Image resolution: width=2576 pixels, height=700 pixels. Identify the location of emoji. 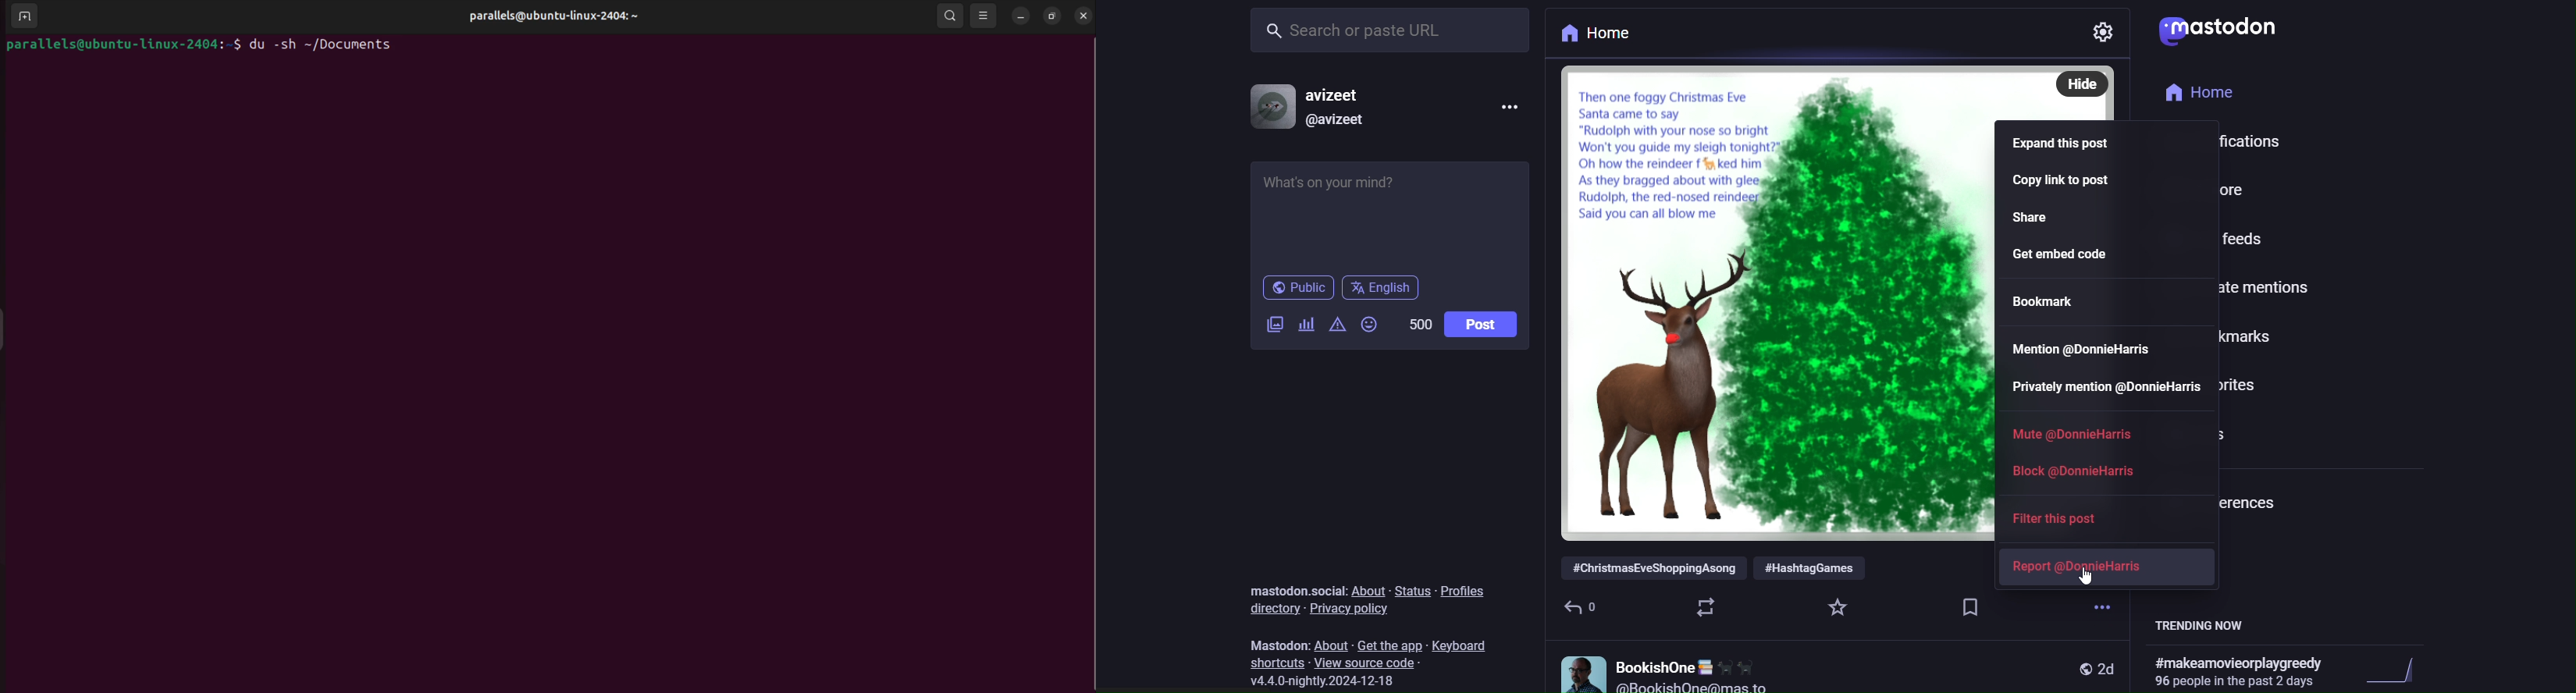
(1371, 324).